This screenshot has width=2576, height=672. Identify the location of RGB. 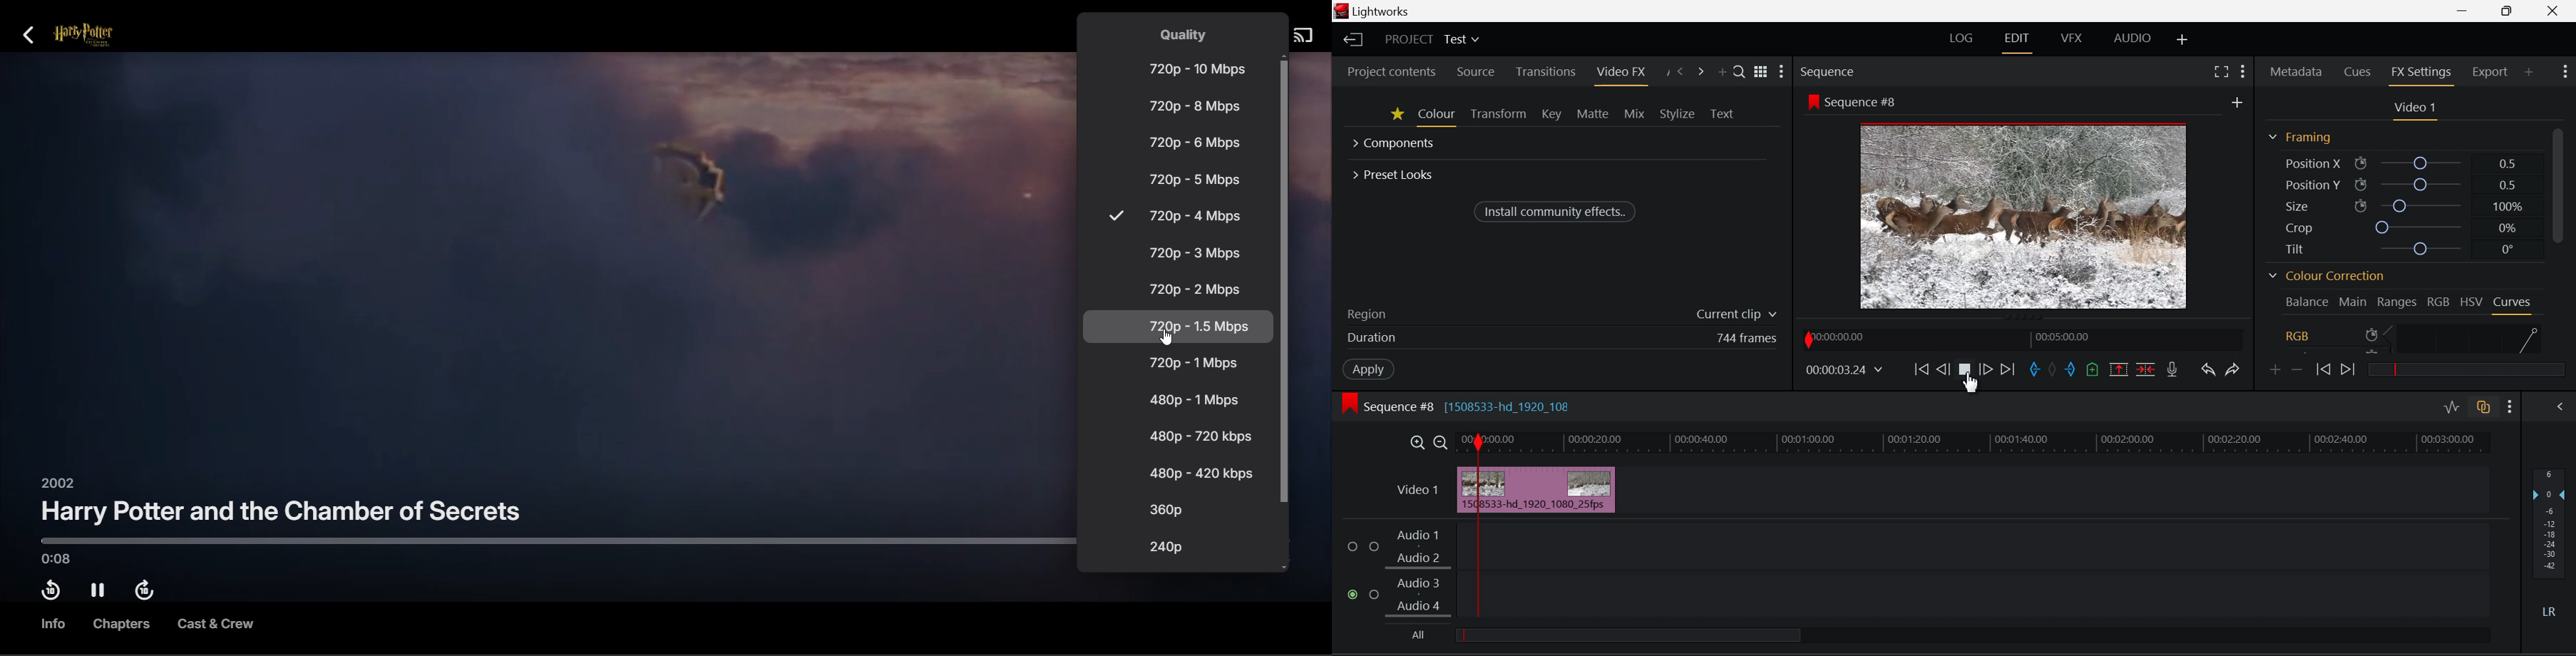
(2439, 300).